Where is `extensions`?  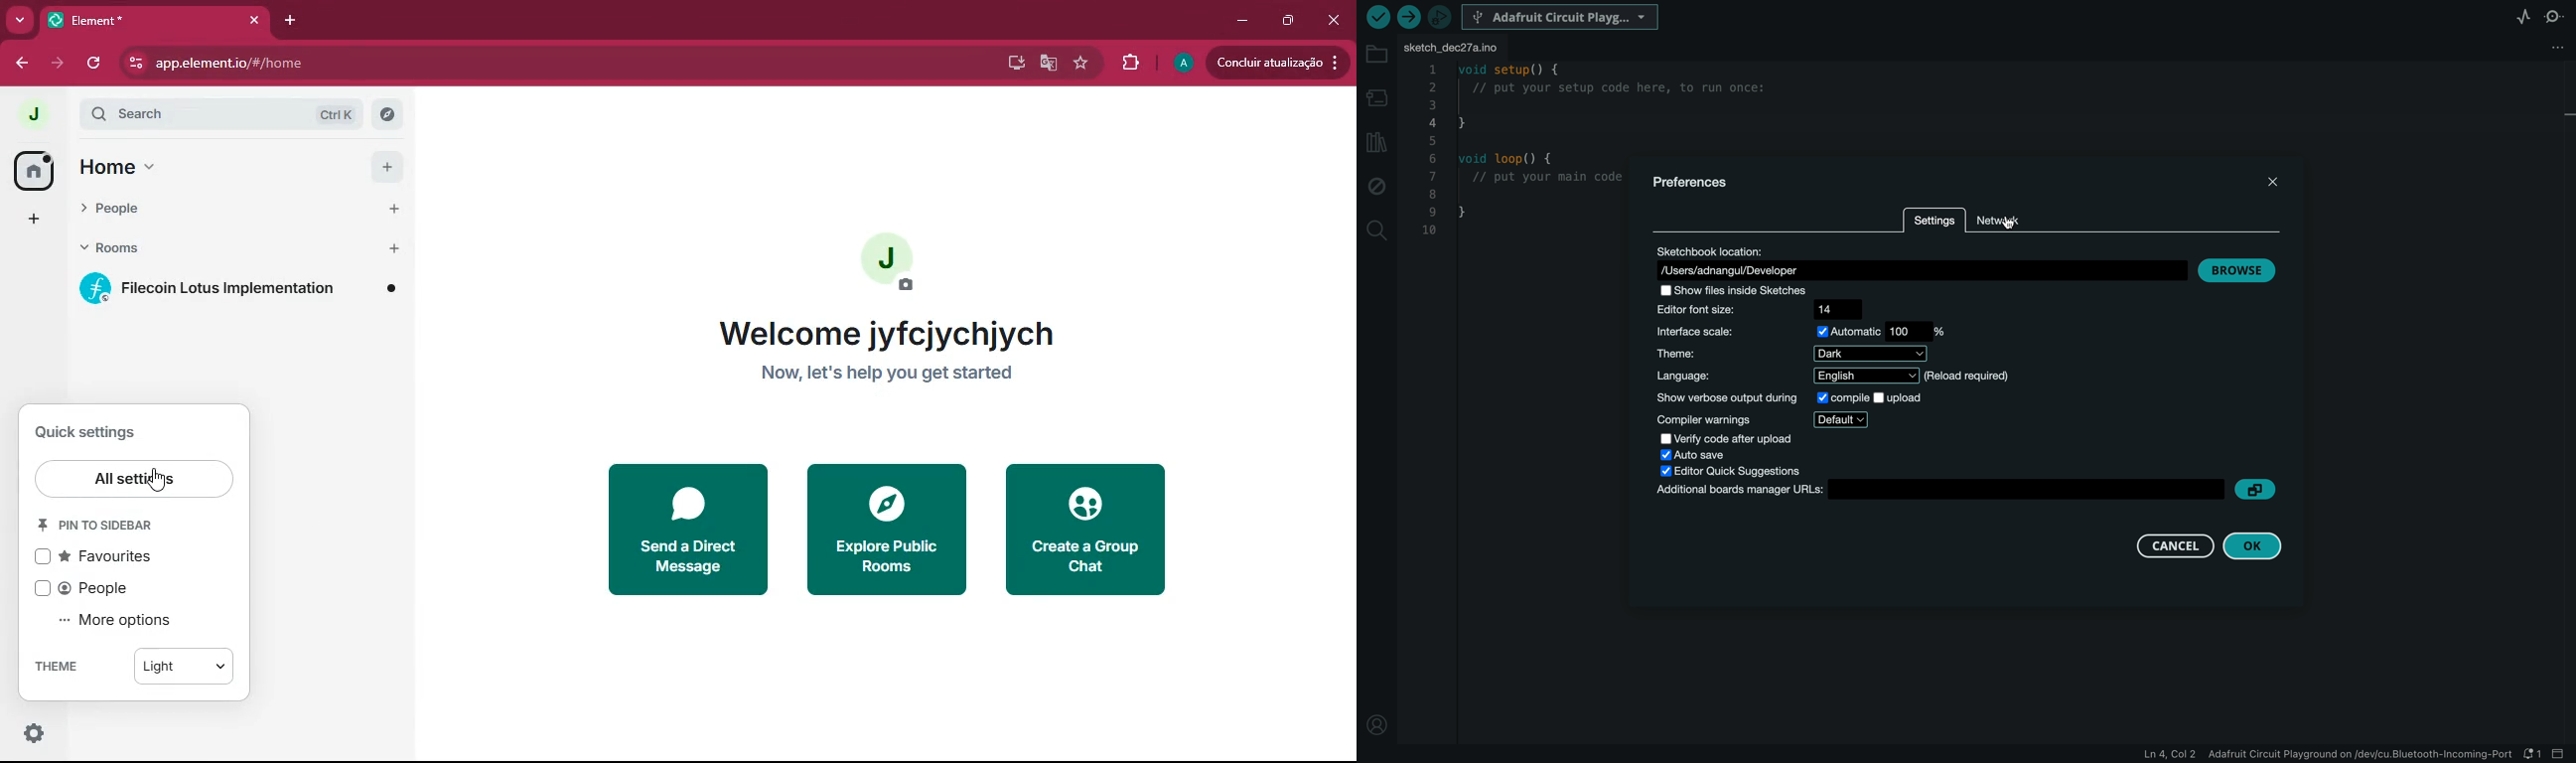
extensions is located at coordinates (1129, 66).